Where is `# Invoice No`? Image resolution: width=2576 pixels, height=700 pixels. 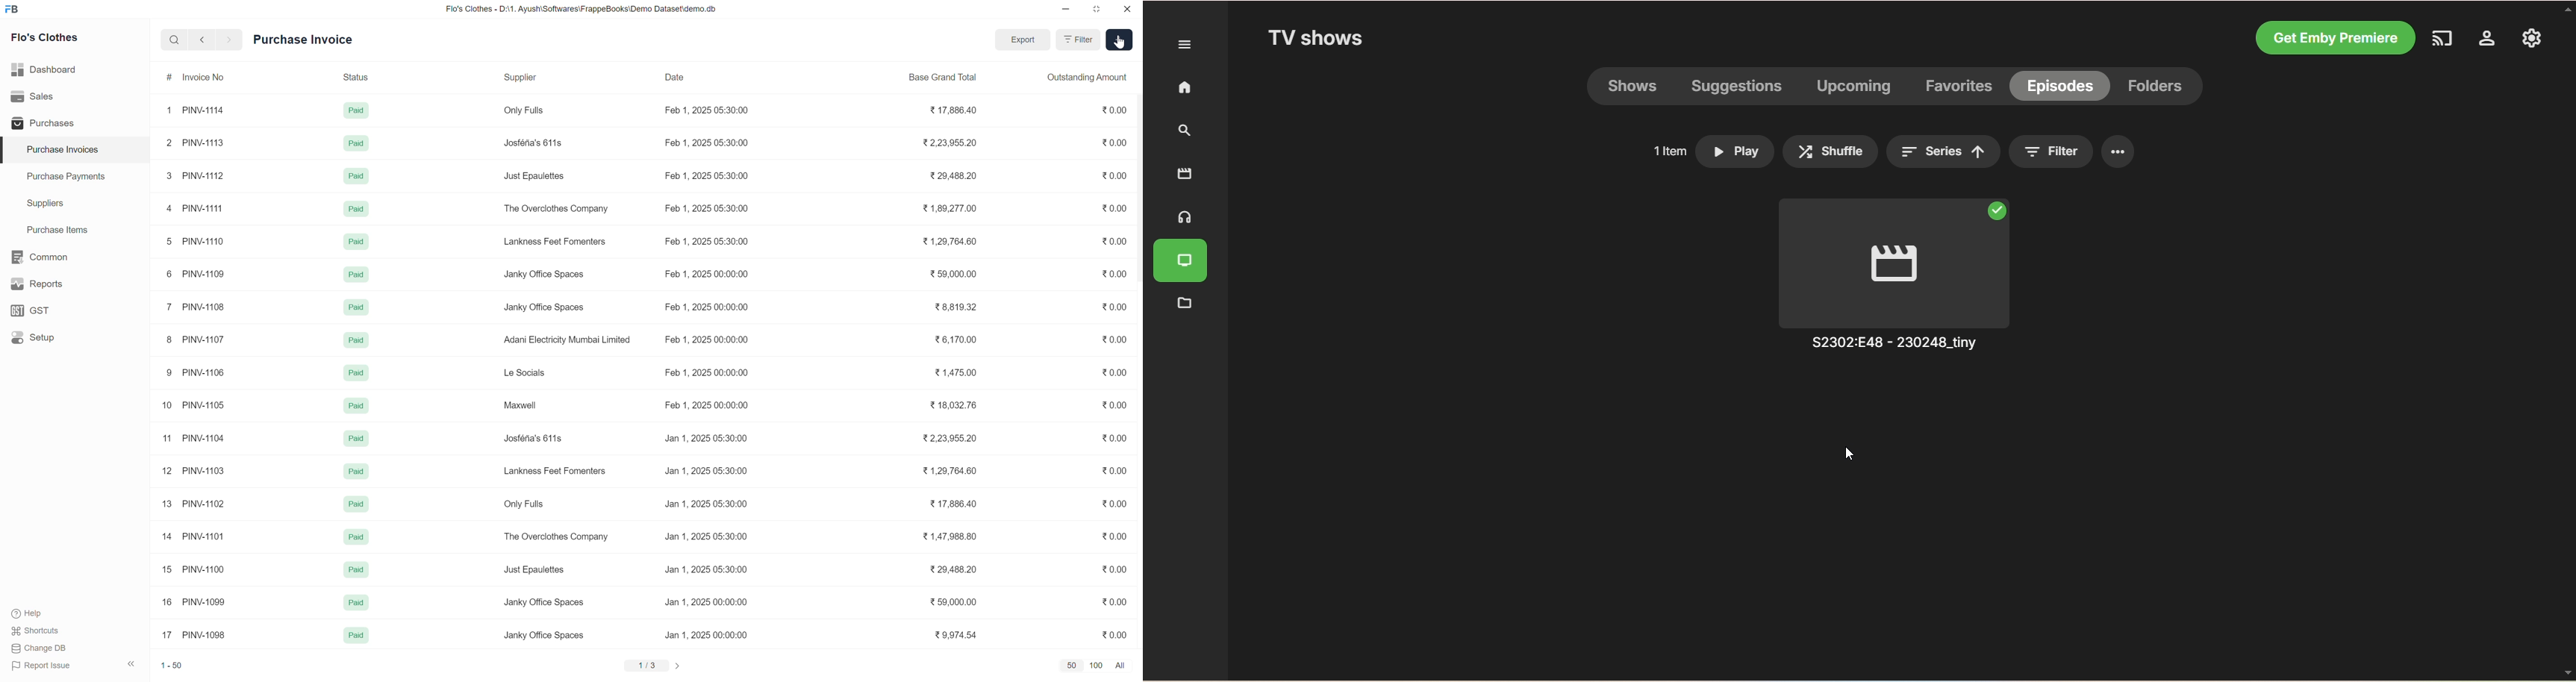
# Invoice No is located at coordinates (204, 76).